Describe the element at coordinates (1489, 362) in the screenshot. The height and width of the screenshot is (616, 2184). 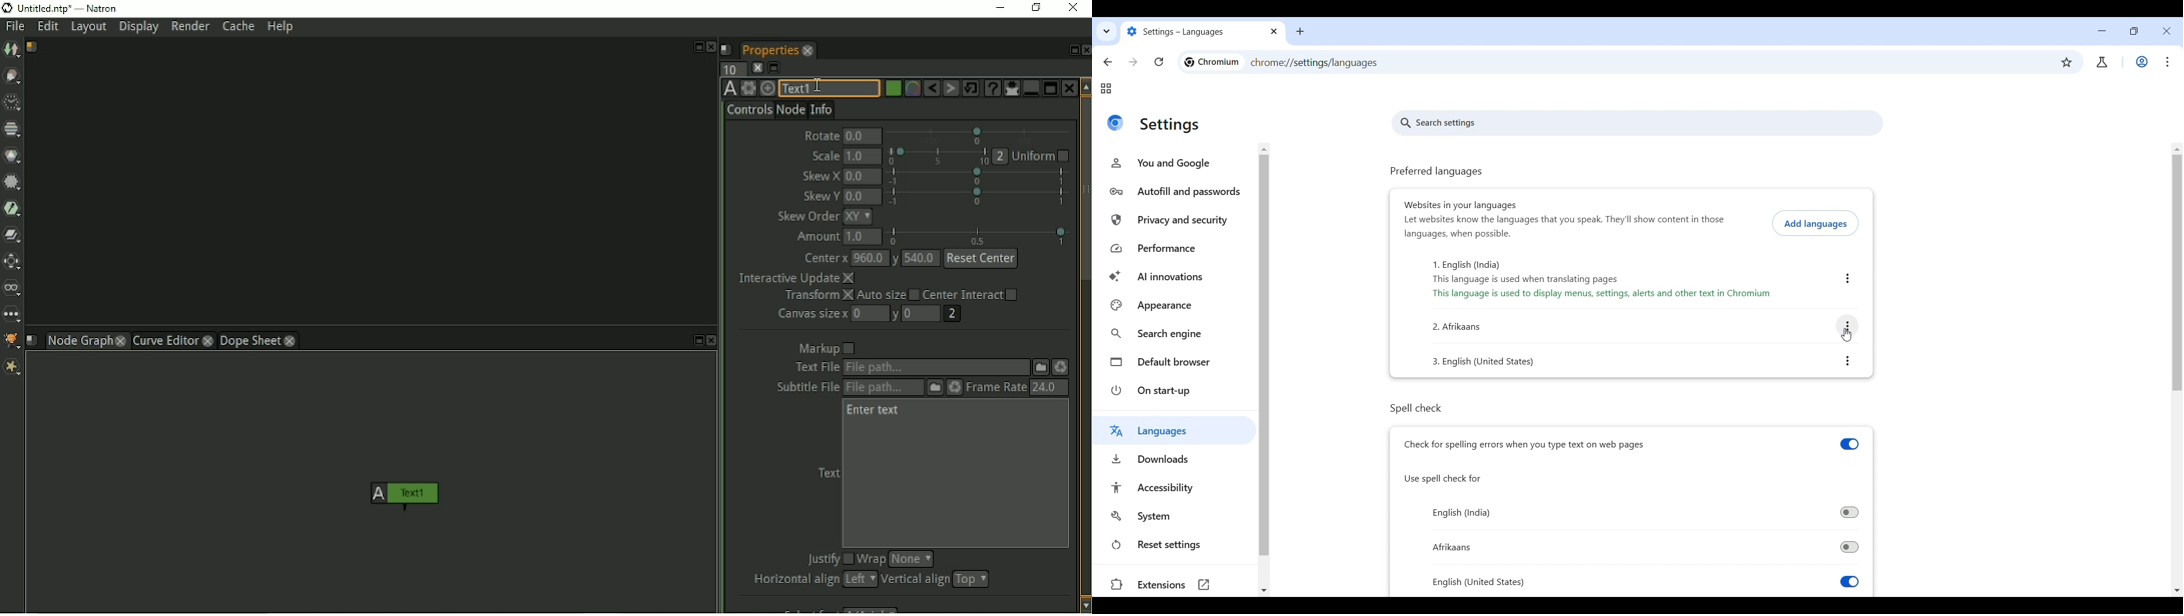
I see `numbered list: text` at that location.